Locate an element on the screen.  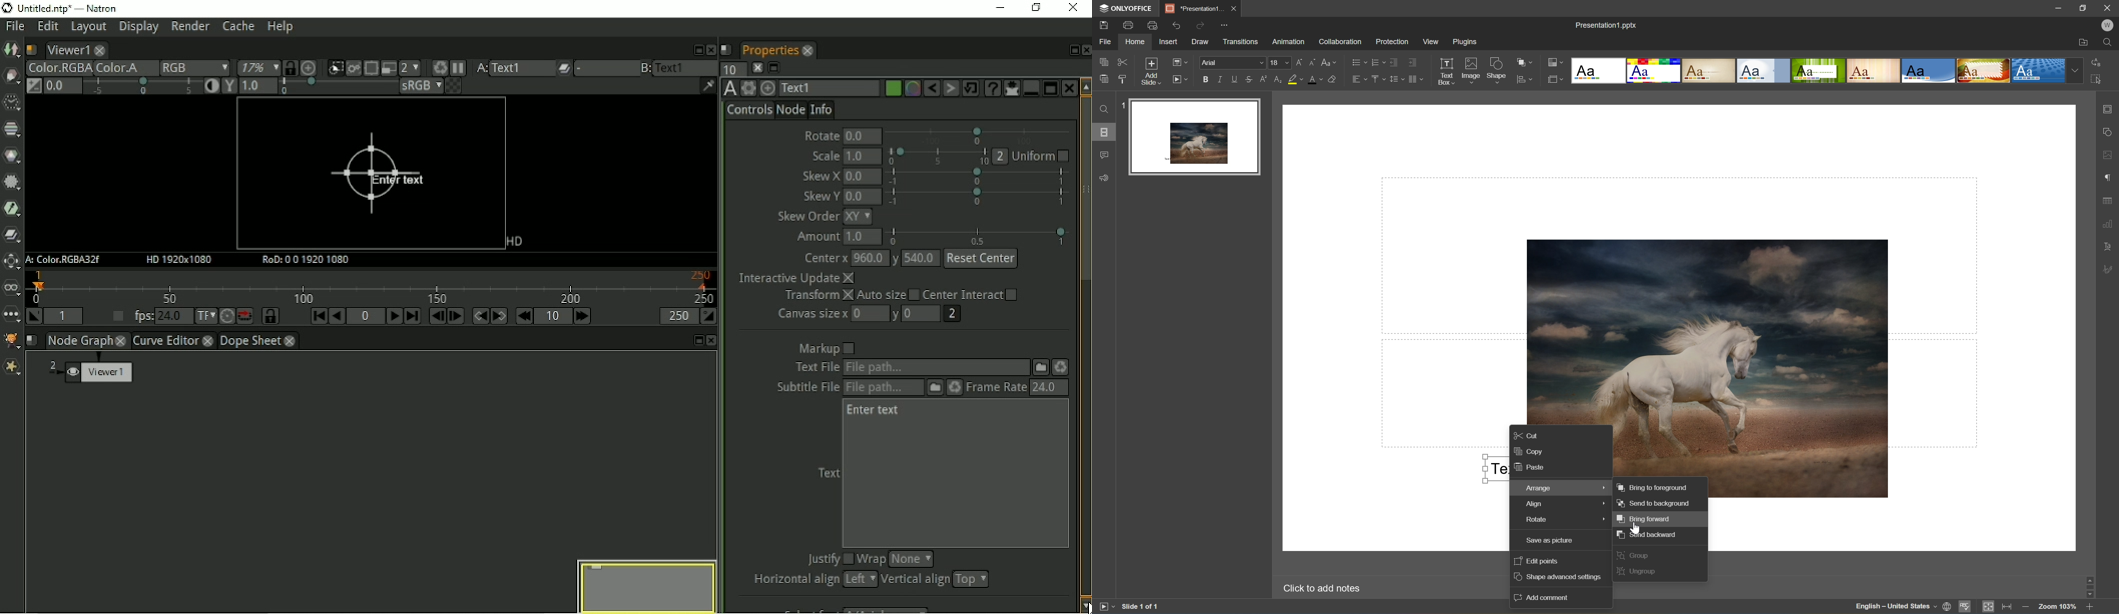
Chart settings is located at coordinates (2110, 224).